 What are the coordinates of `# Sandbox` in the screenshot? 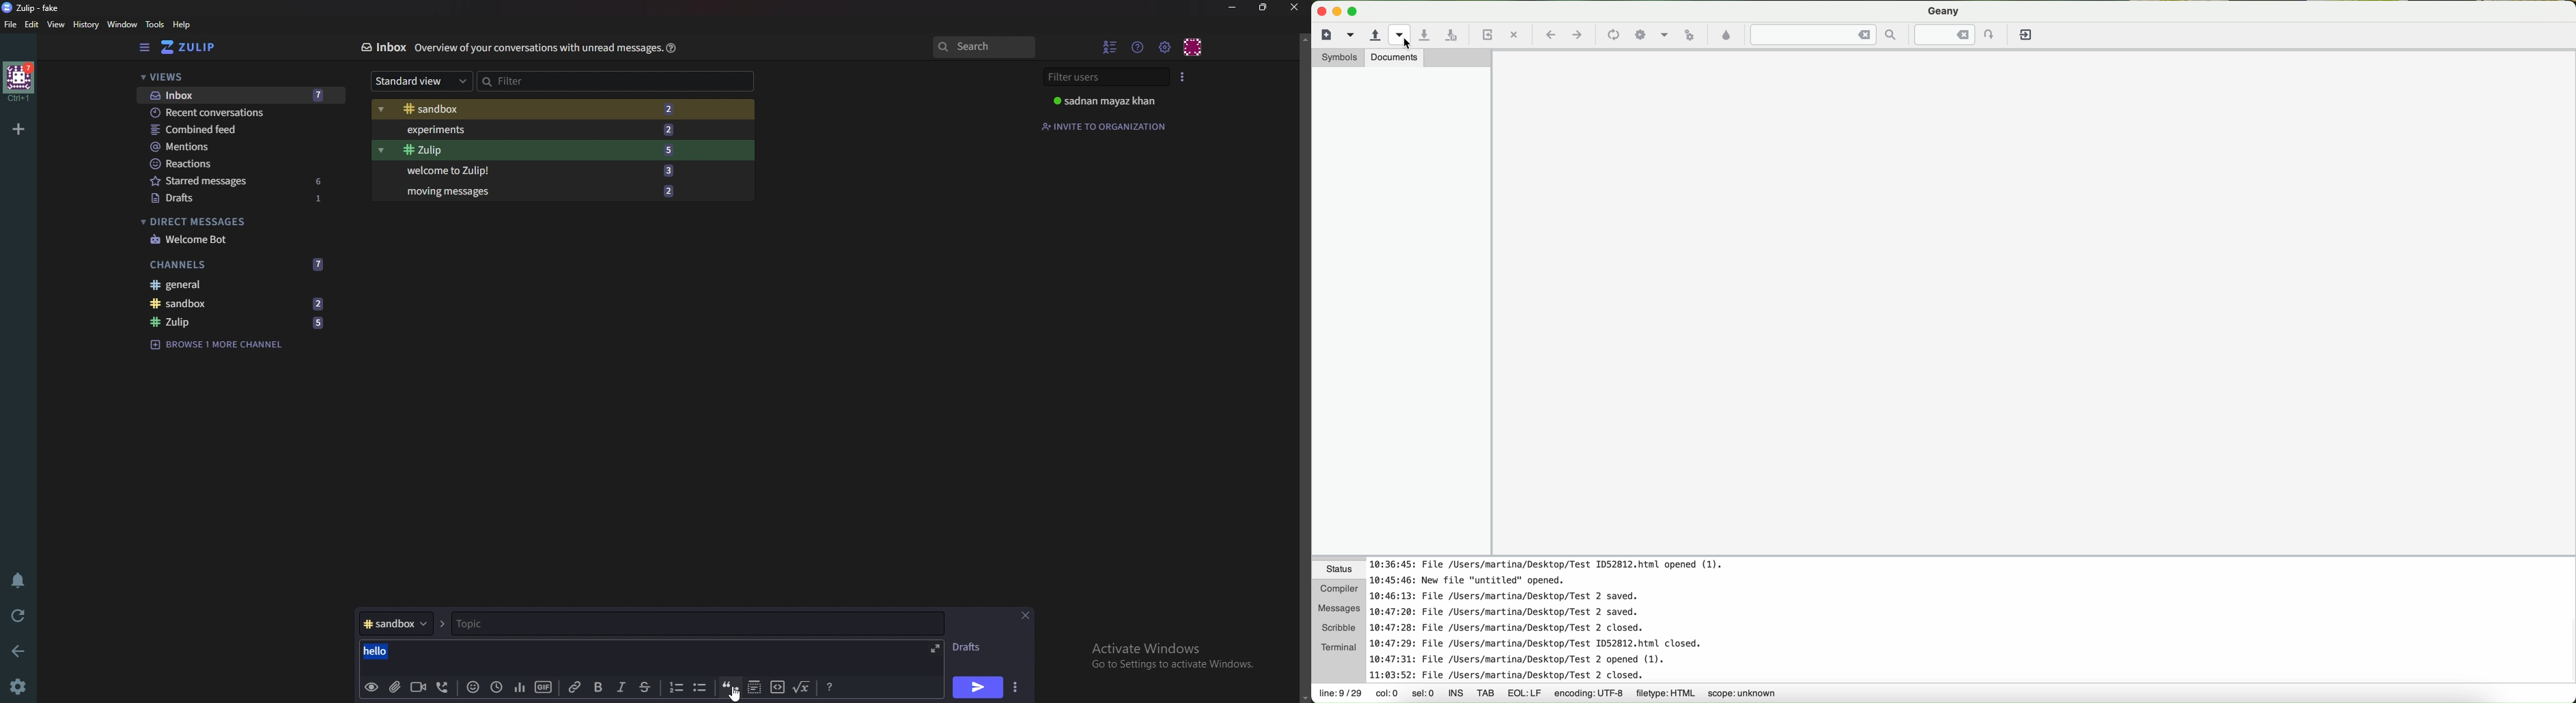 It's located at (479, 110).